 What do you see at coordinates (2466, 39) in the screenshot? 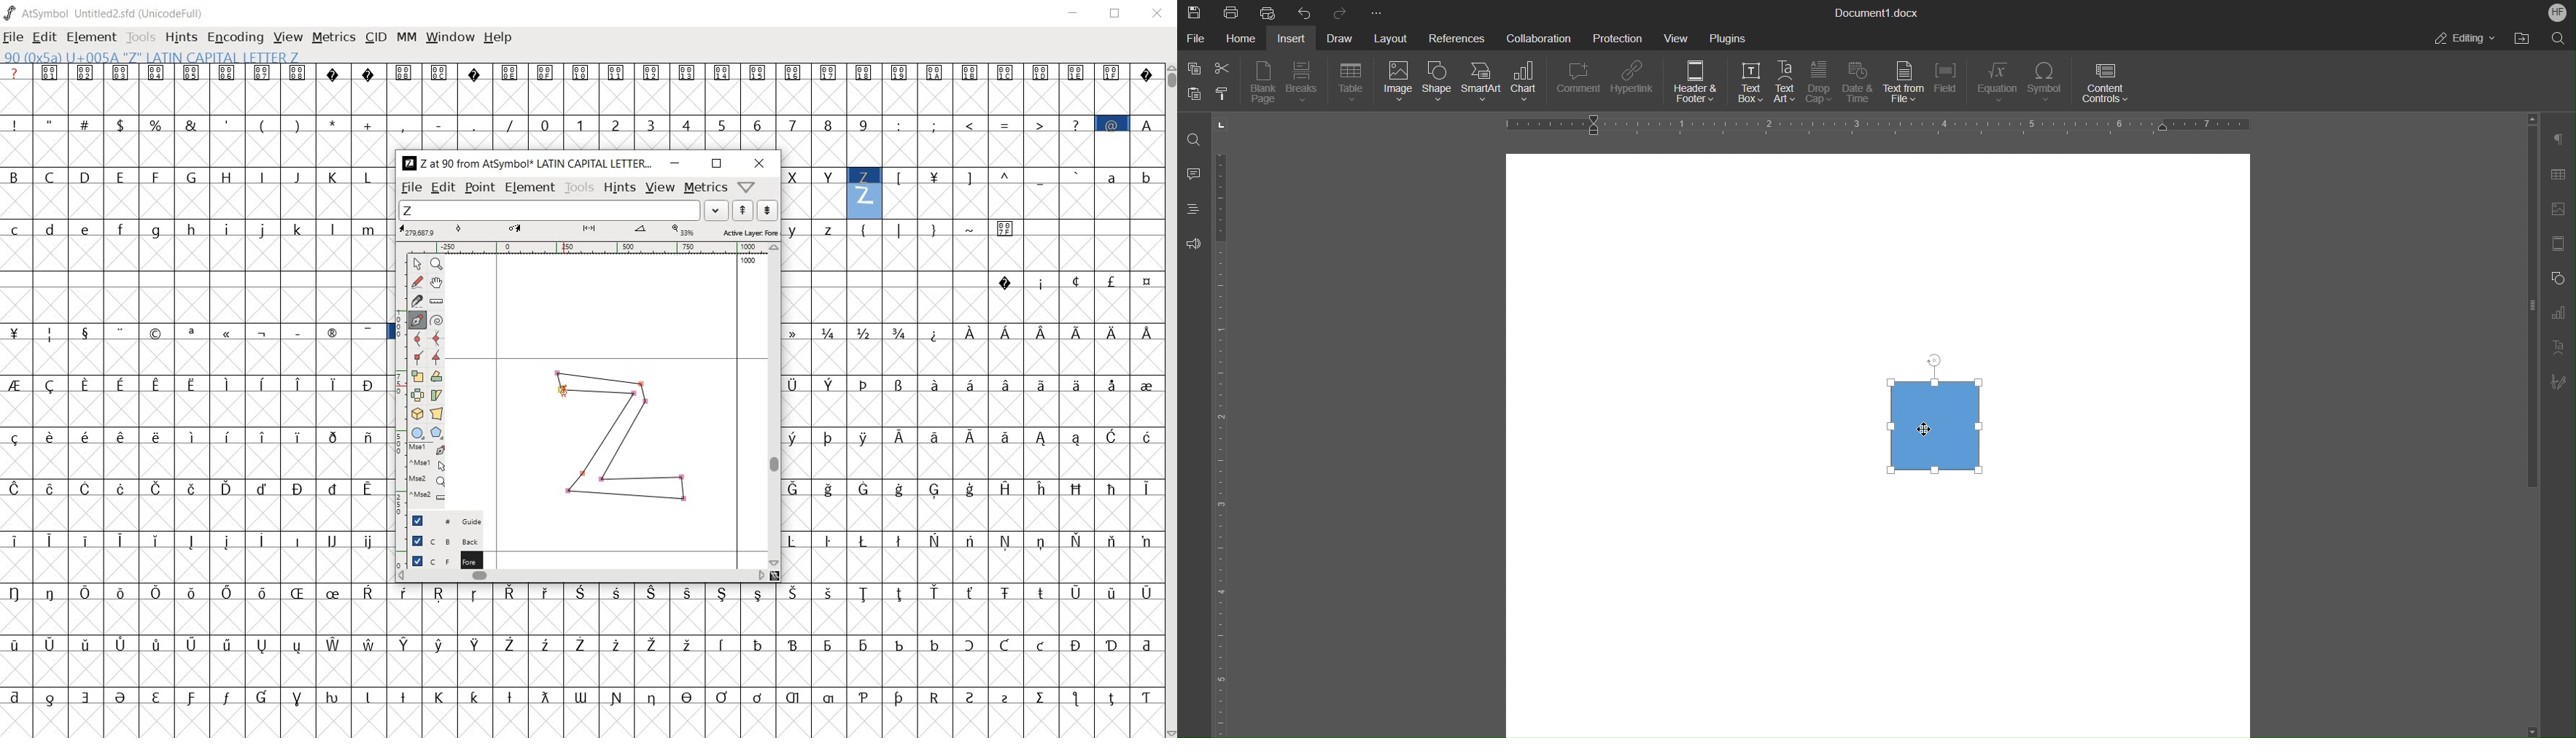
I see `Editing` at bounding box center [2466, 39].